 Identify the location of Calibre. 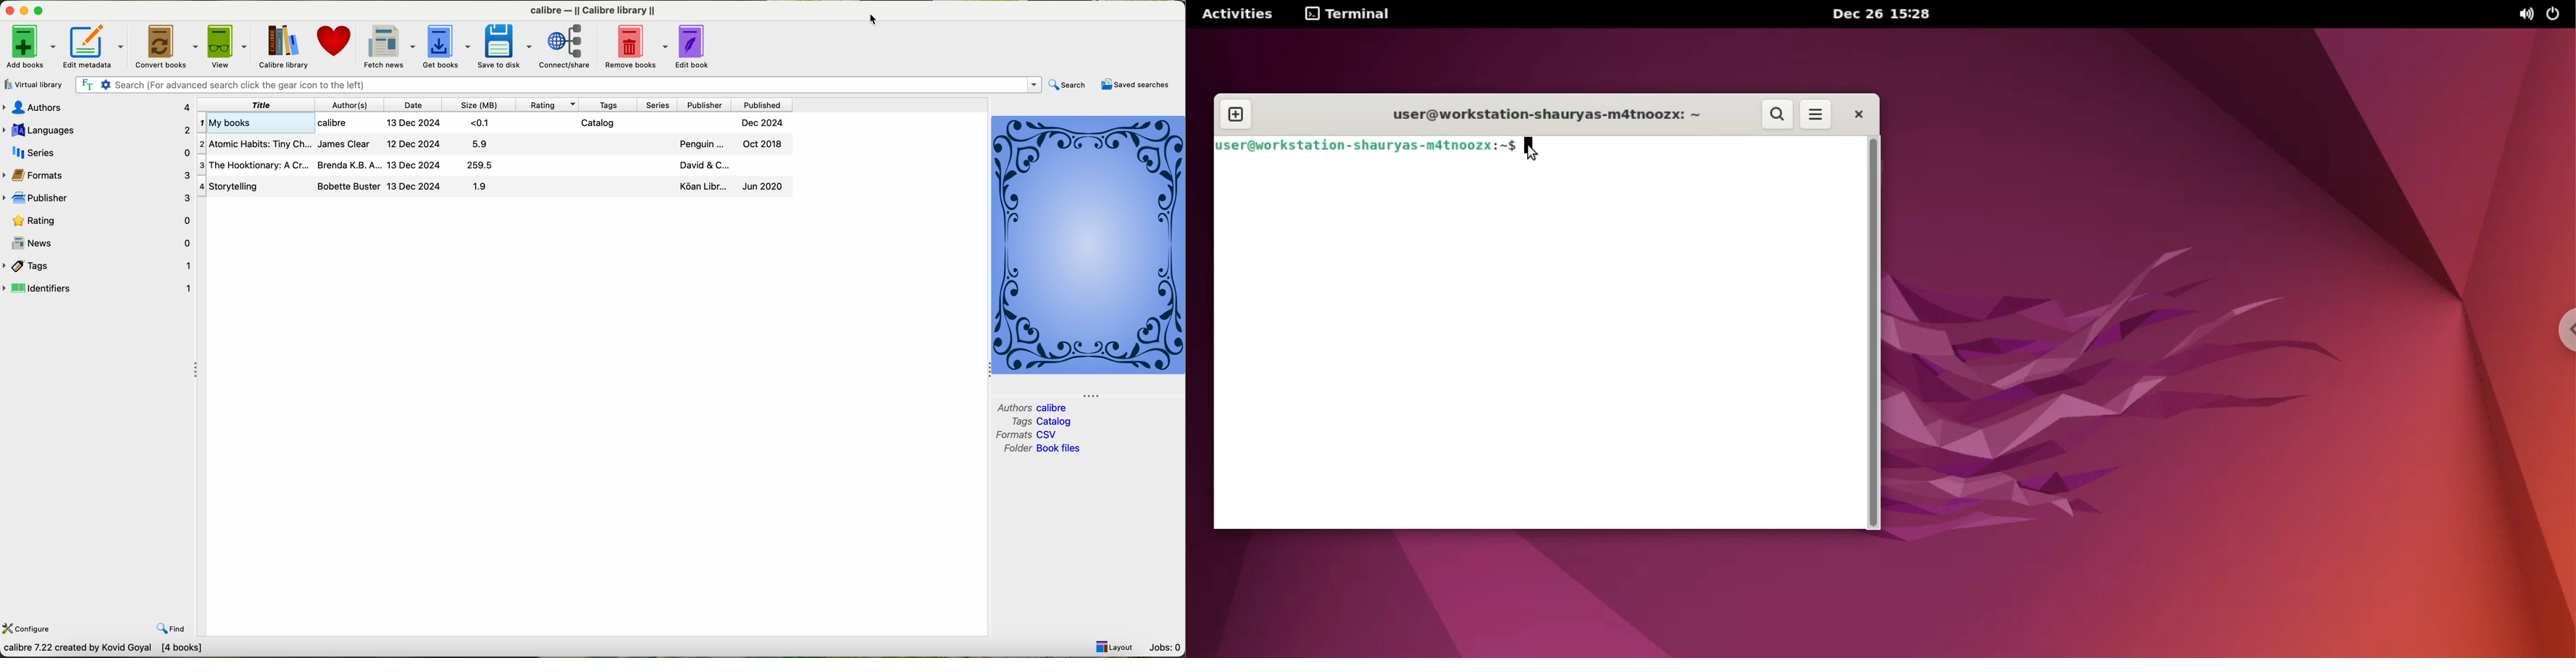
(1055, 408).